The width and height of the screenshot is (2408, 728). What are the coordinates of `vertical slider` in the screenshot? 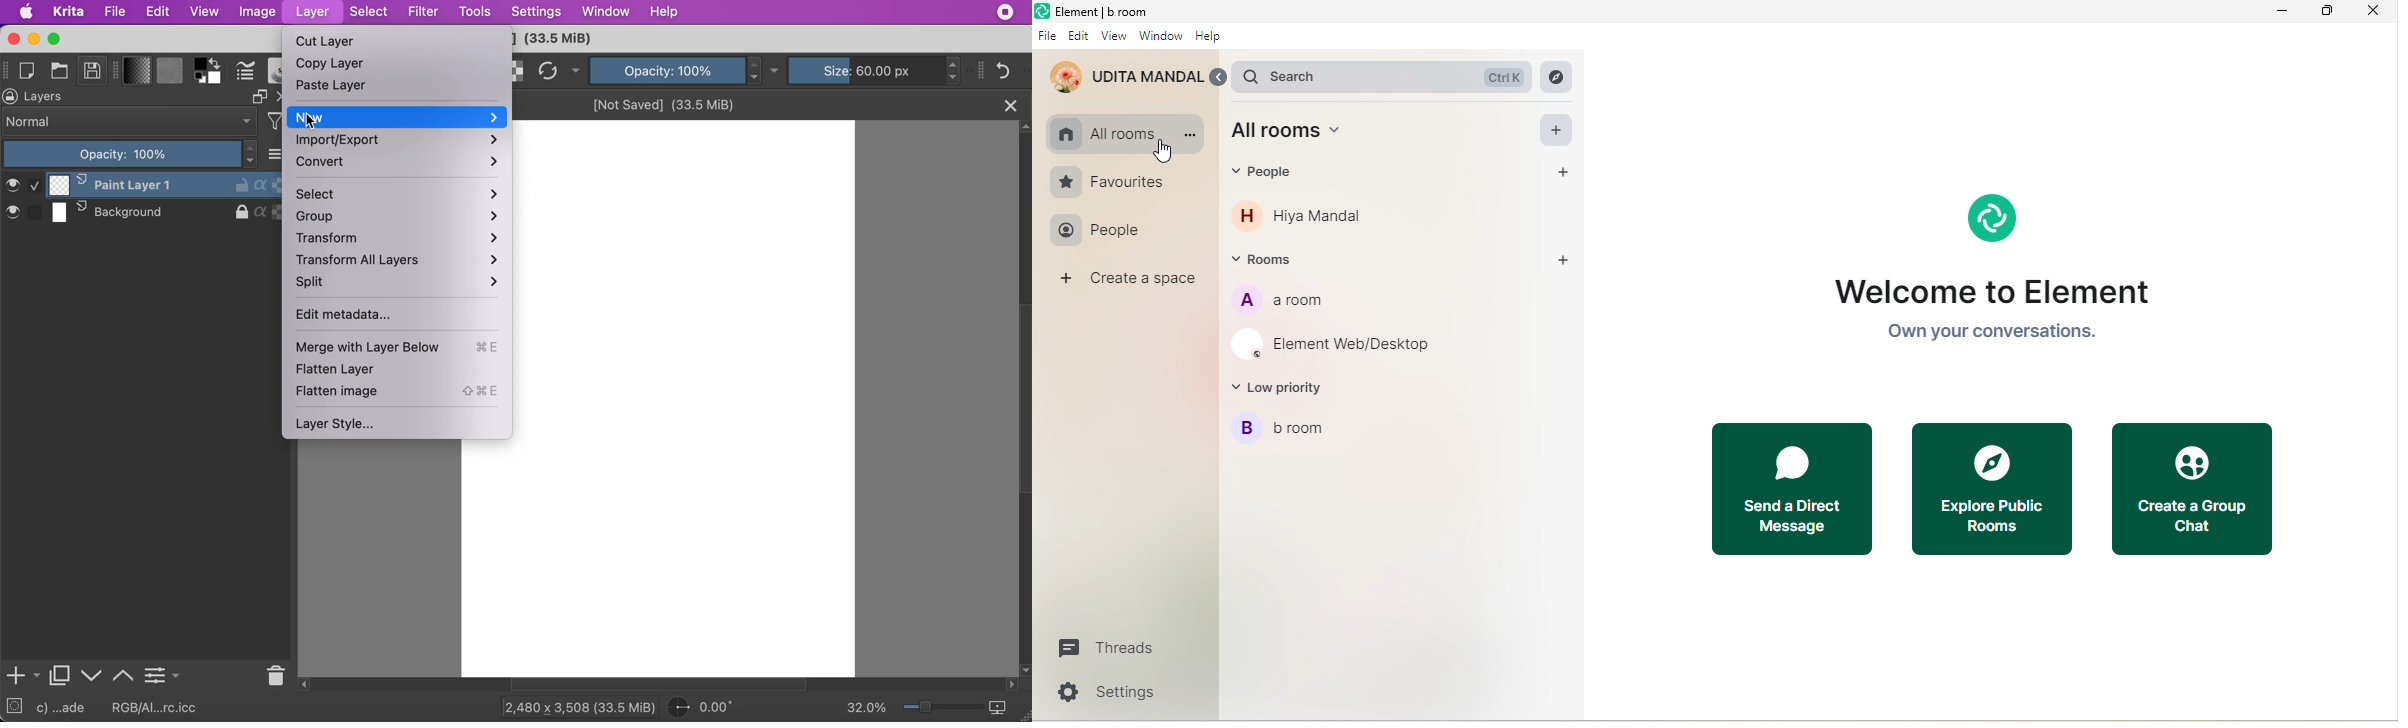 It's located at (1024, 354).